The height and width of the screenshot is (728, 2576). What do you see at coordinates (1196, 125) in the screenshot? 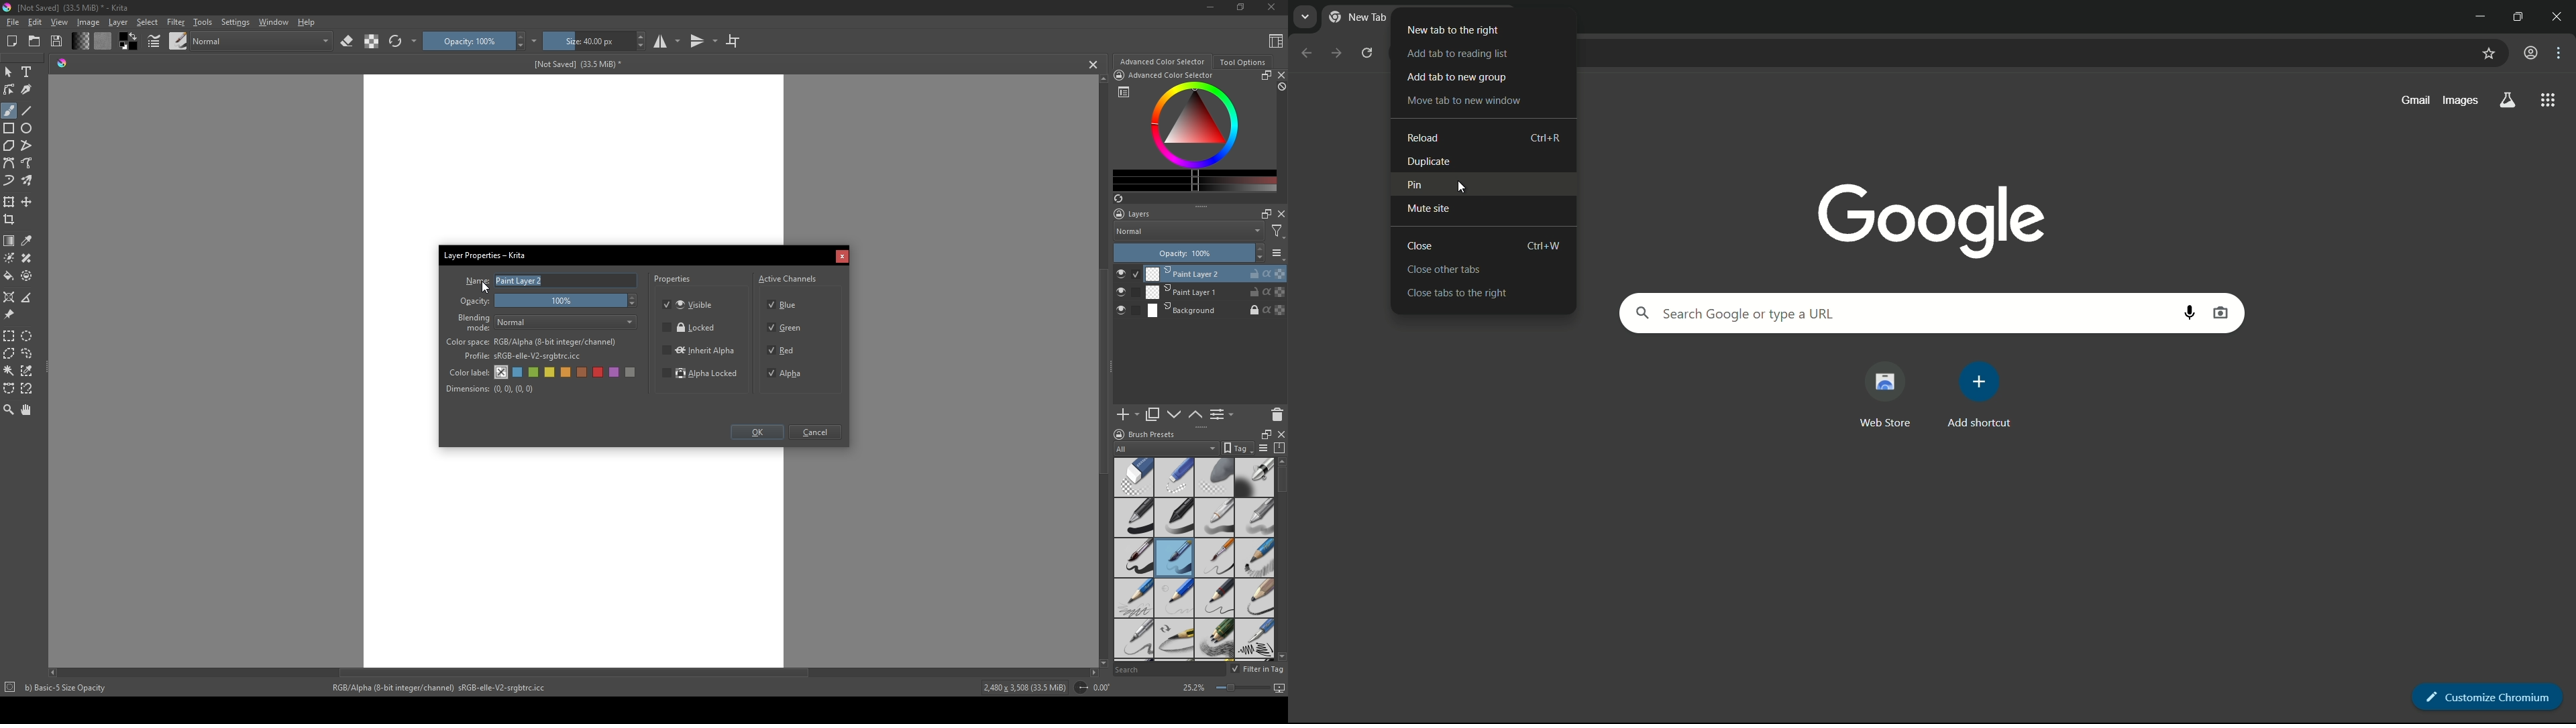
I see `colors display` at bounding box center [1196, 125].